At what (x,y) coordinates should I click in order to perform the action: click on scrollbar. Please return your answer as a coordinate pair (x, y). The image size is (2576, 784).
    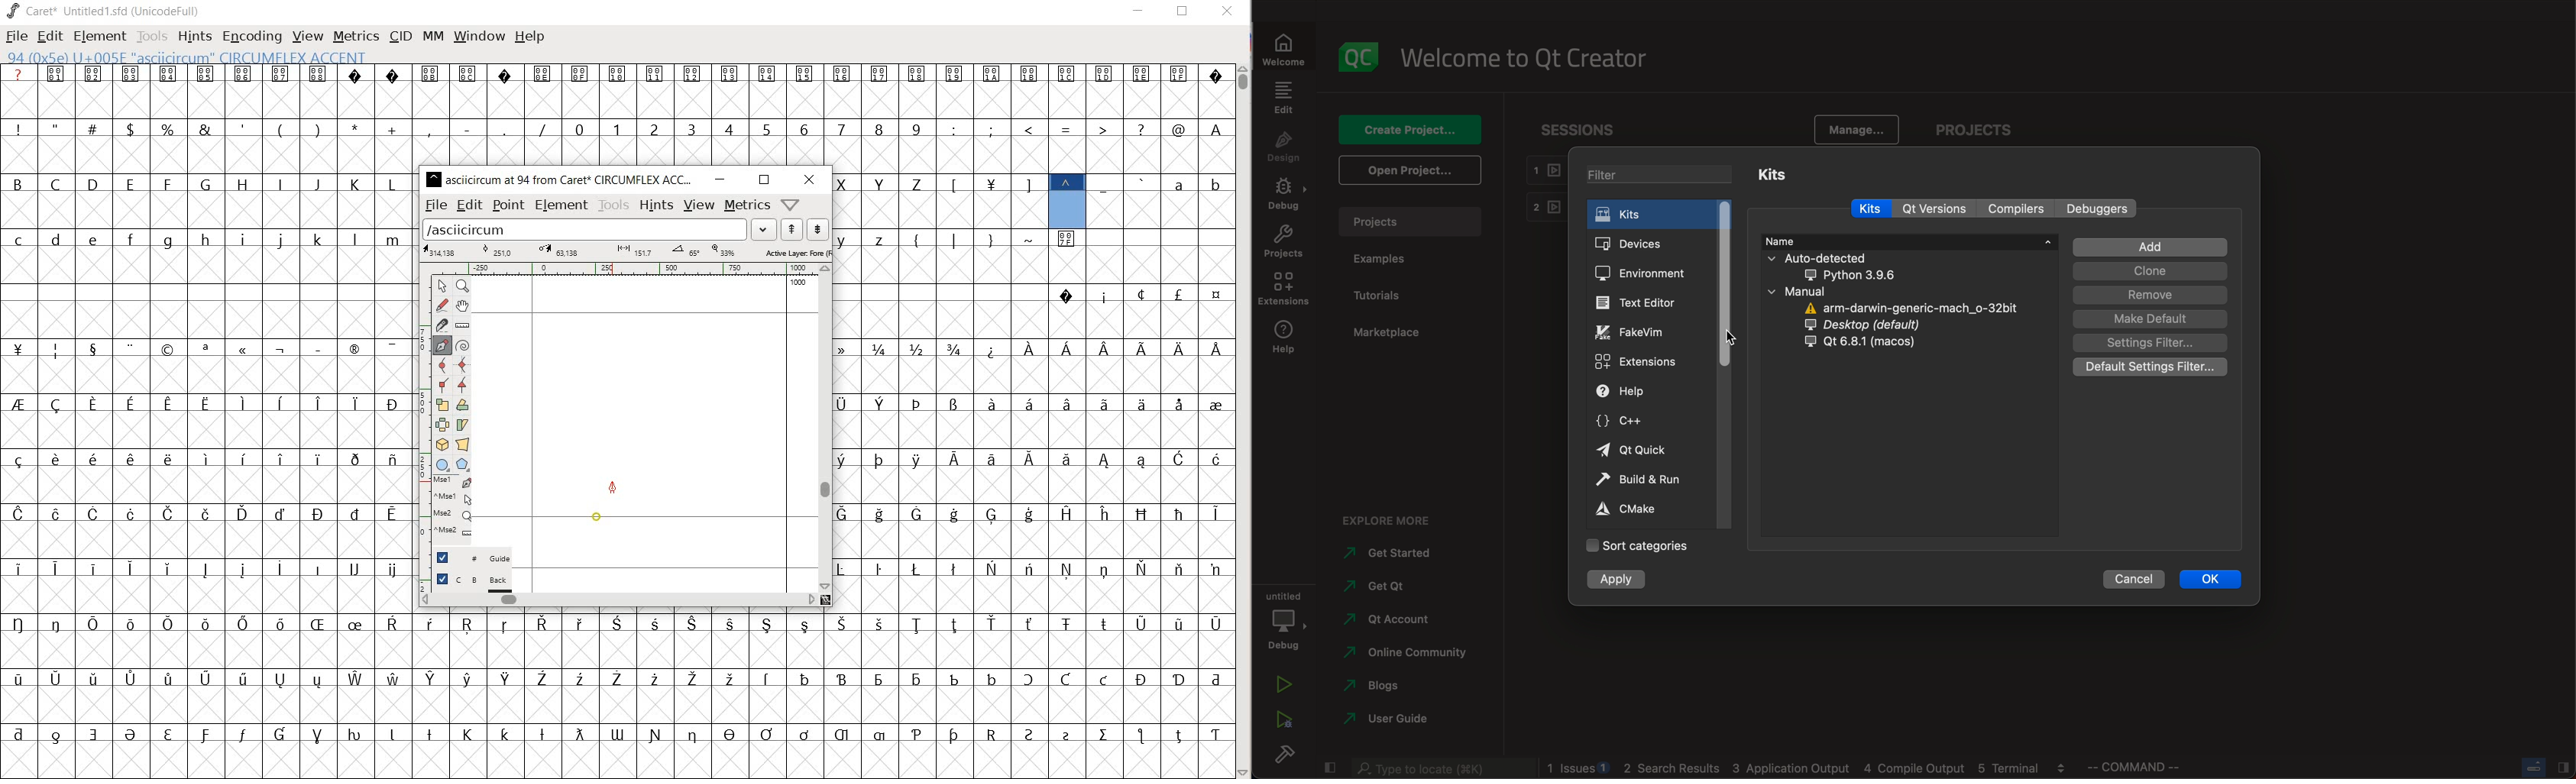
    Looking at the image, I should click on (826, 428).